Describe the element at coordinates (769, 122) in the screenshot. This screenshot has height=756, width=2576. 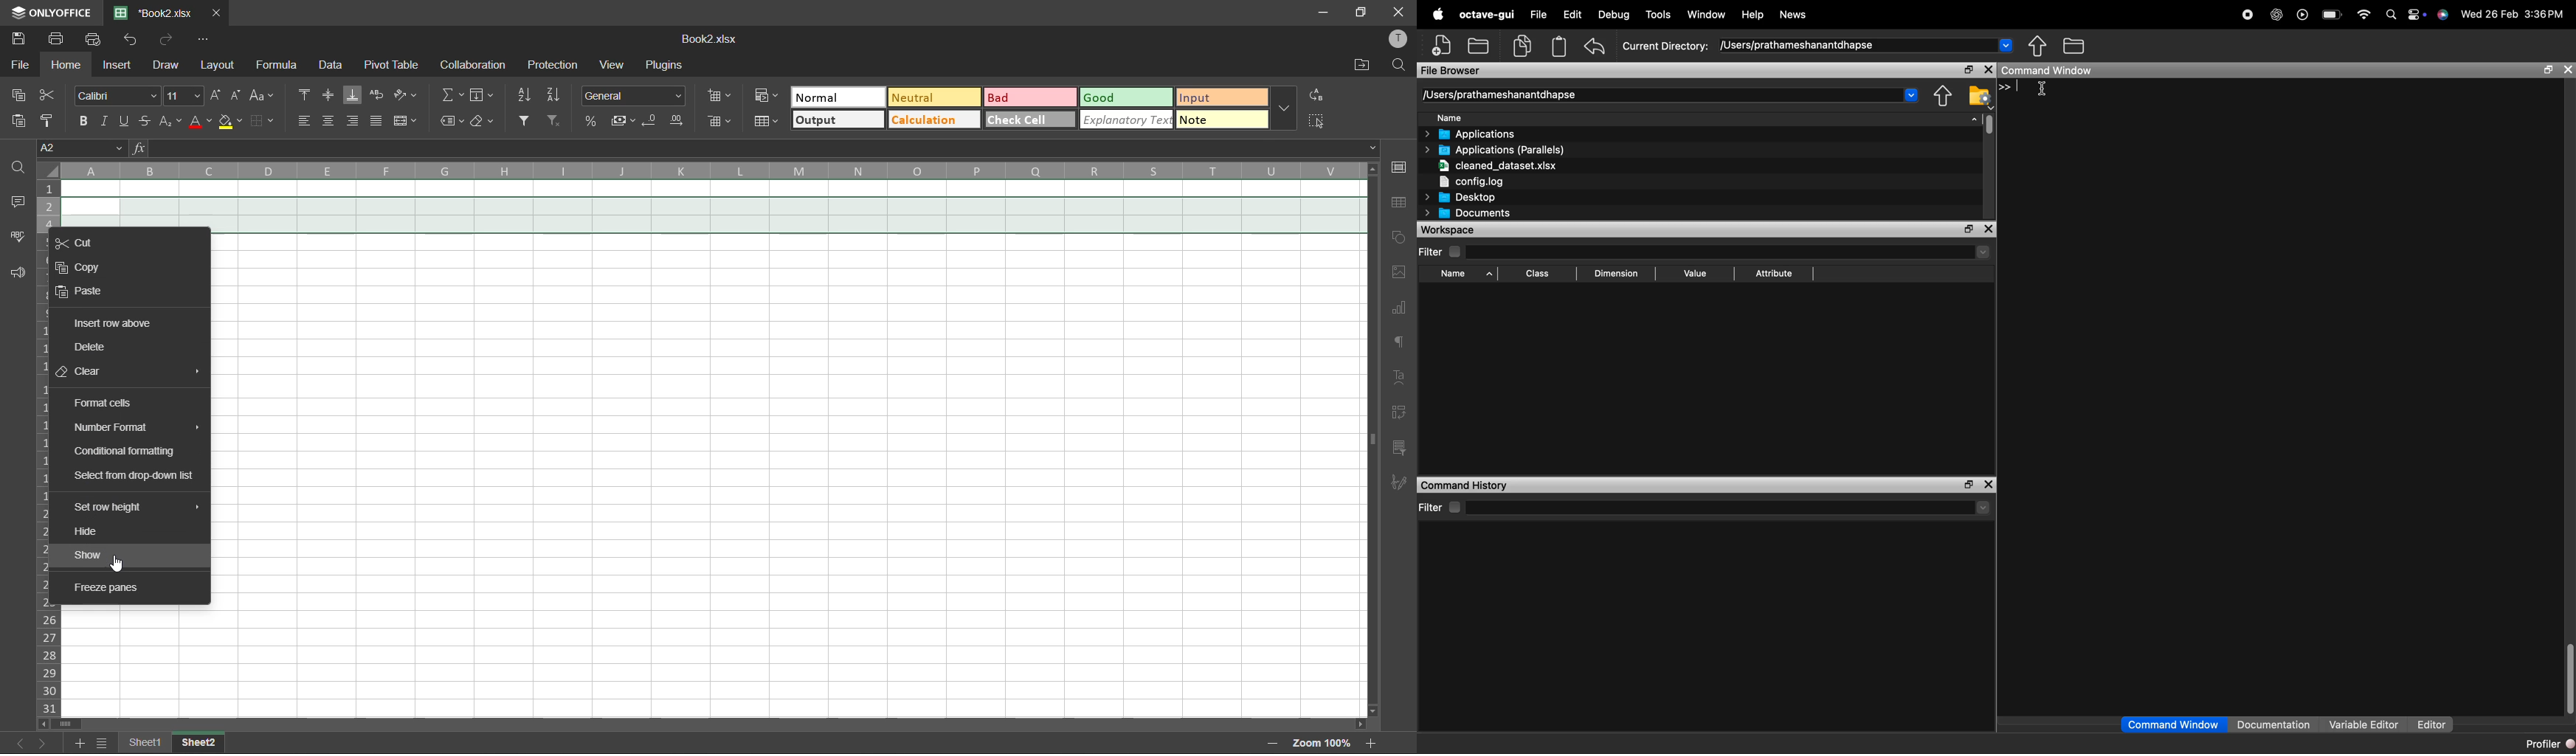
I see `format as table` at that location.